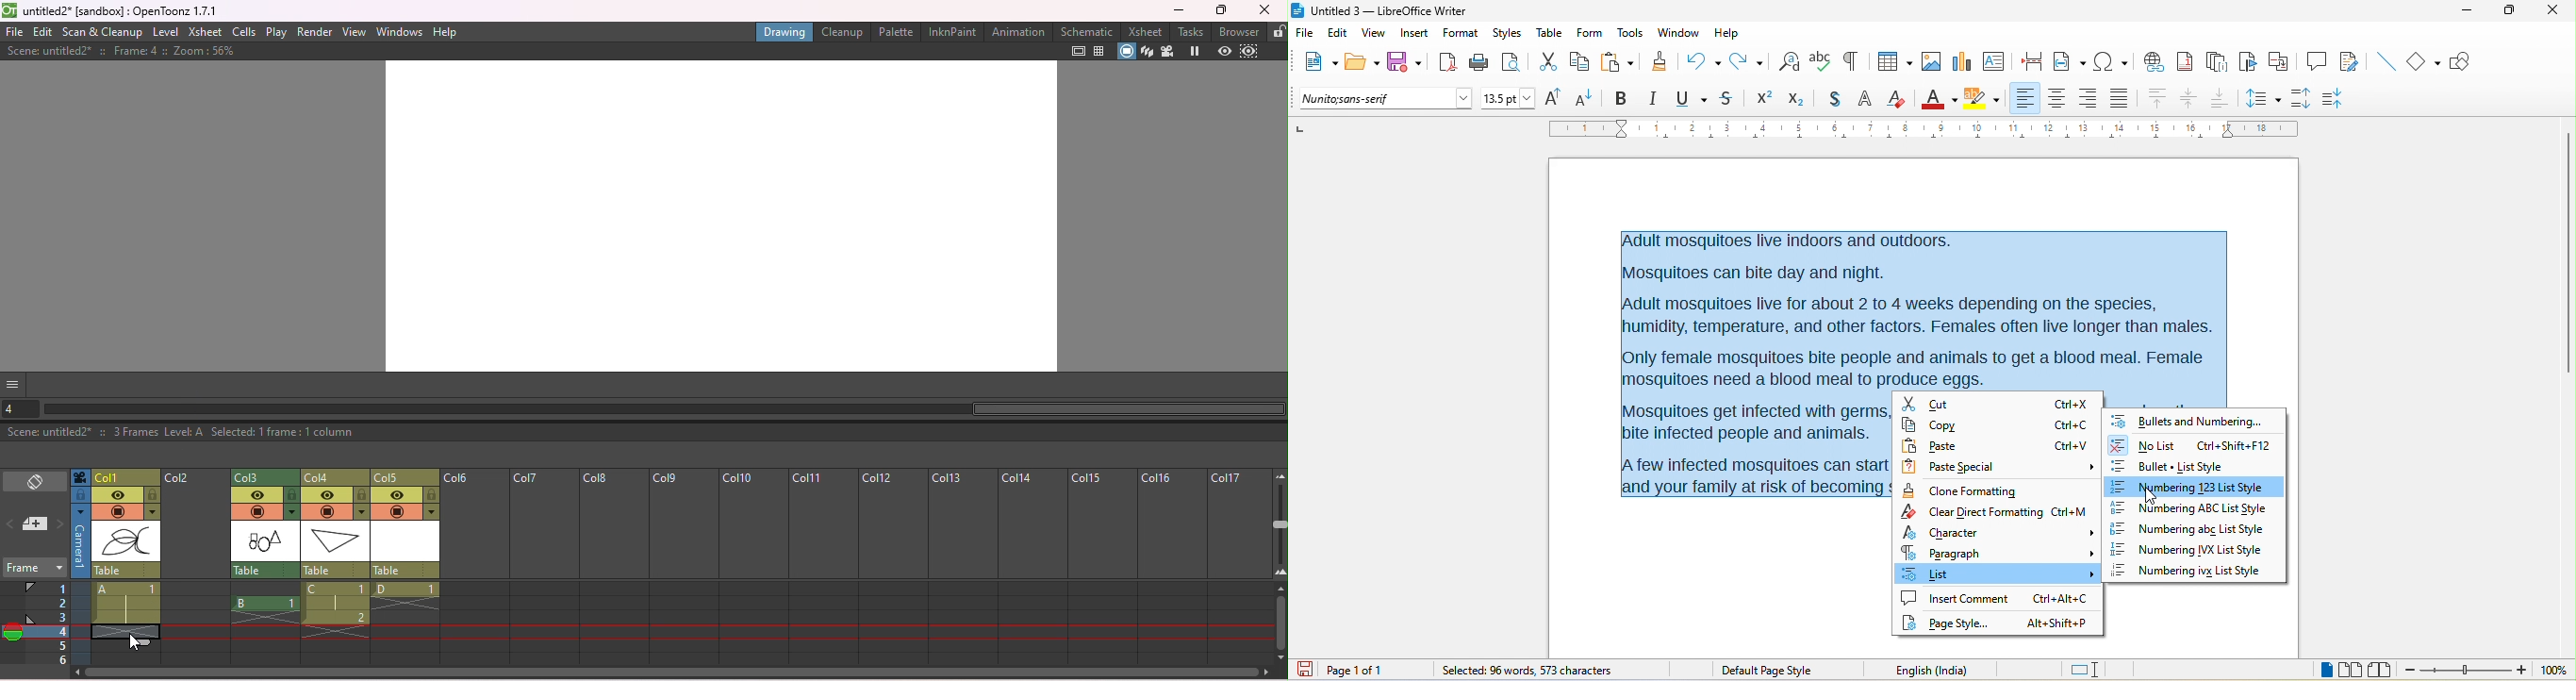 Image resolution: width=2576 pixels, height=700 pixels. Describe the element at coordinates (434, 512) in the screenshot. I see `Additional column settigs` at that location.